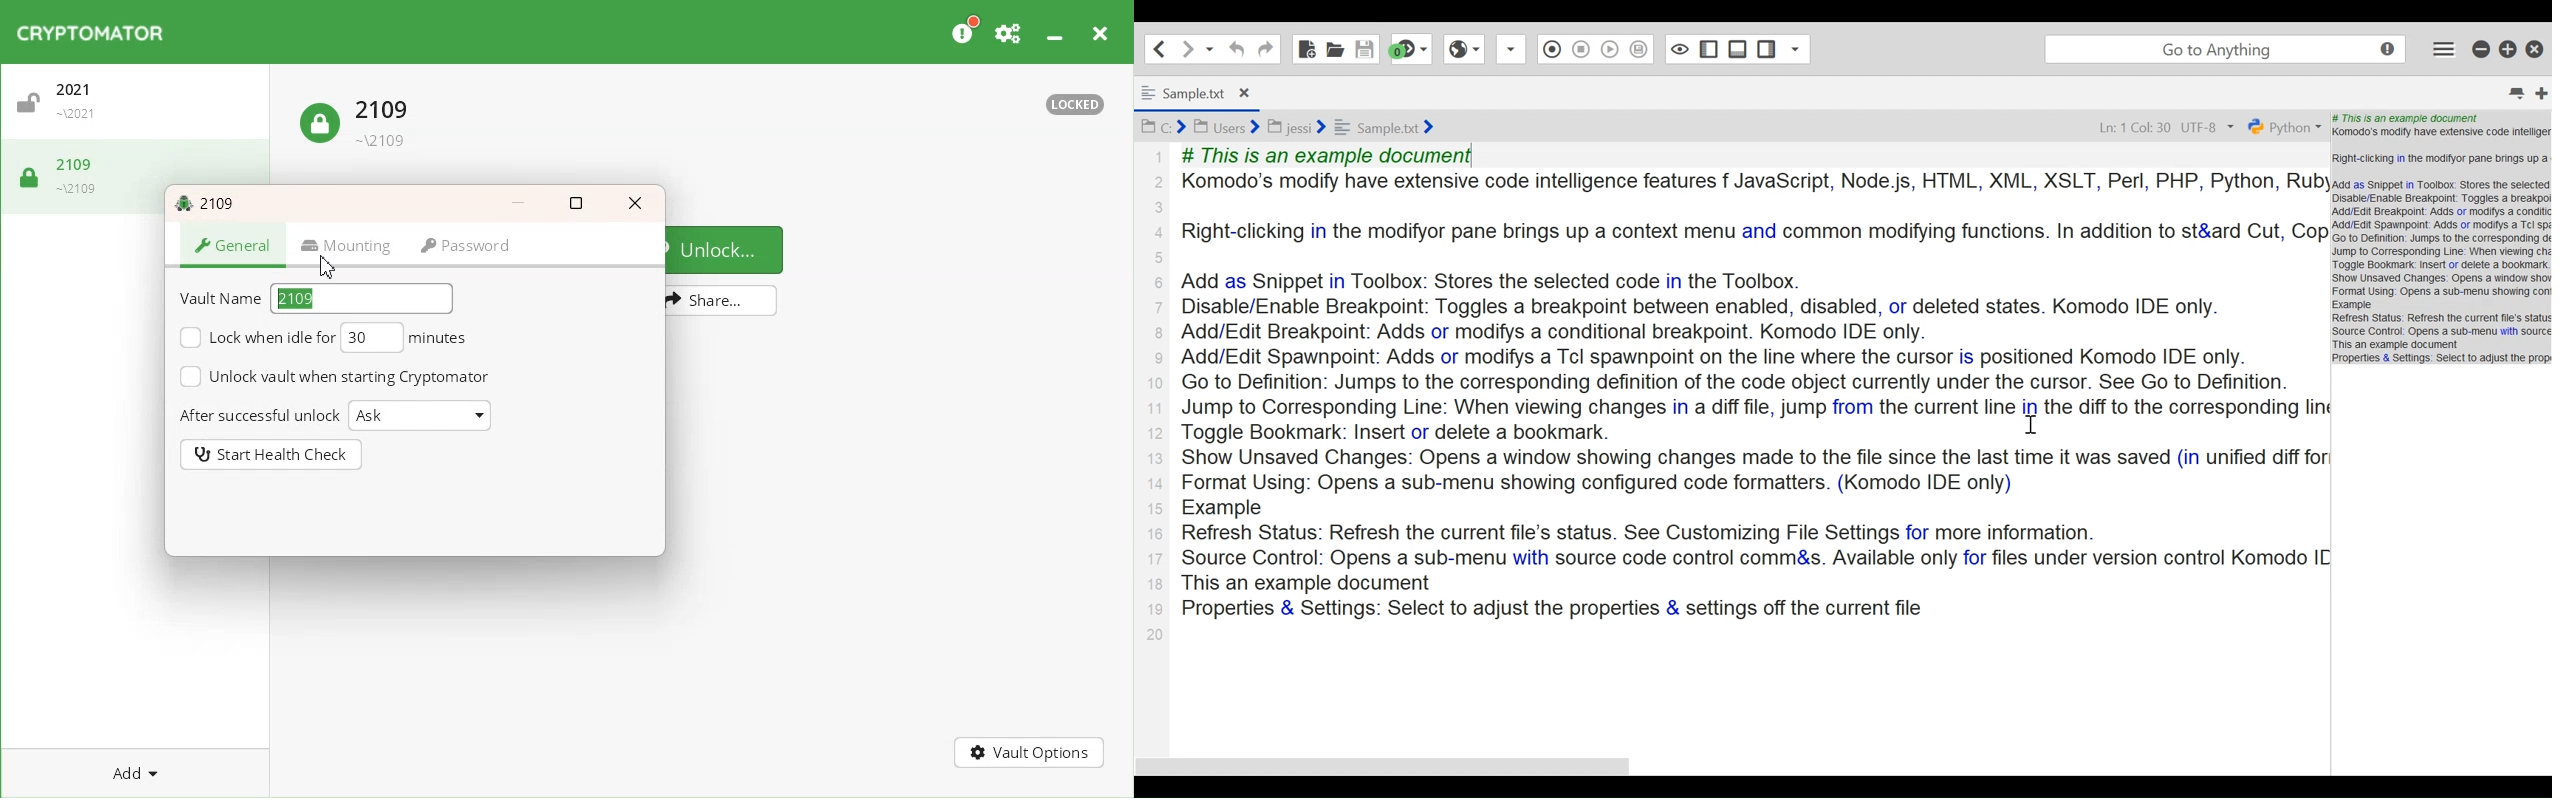  Describe the element at coordinates (1551, 48) in the screenshot. I see `Stop Recording Macro` at that location.